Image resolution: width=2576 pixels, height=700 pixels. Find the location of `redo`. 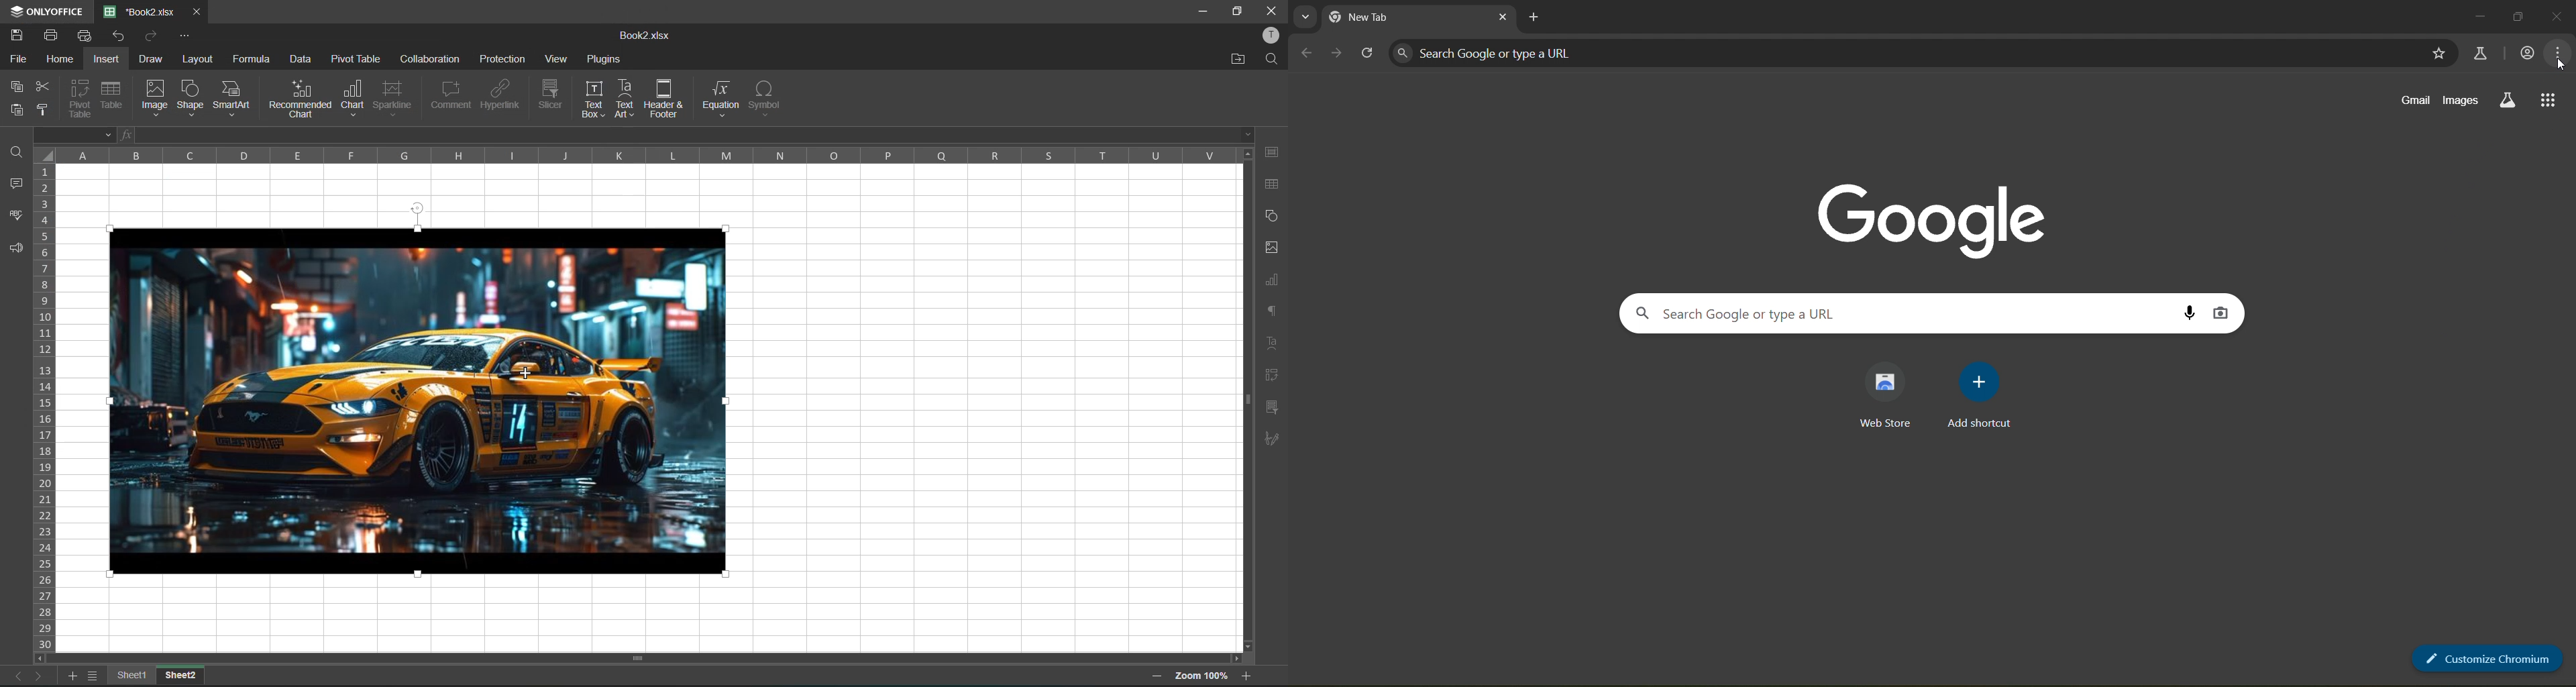

redo is located at coordinates (156, 37).